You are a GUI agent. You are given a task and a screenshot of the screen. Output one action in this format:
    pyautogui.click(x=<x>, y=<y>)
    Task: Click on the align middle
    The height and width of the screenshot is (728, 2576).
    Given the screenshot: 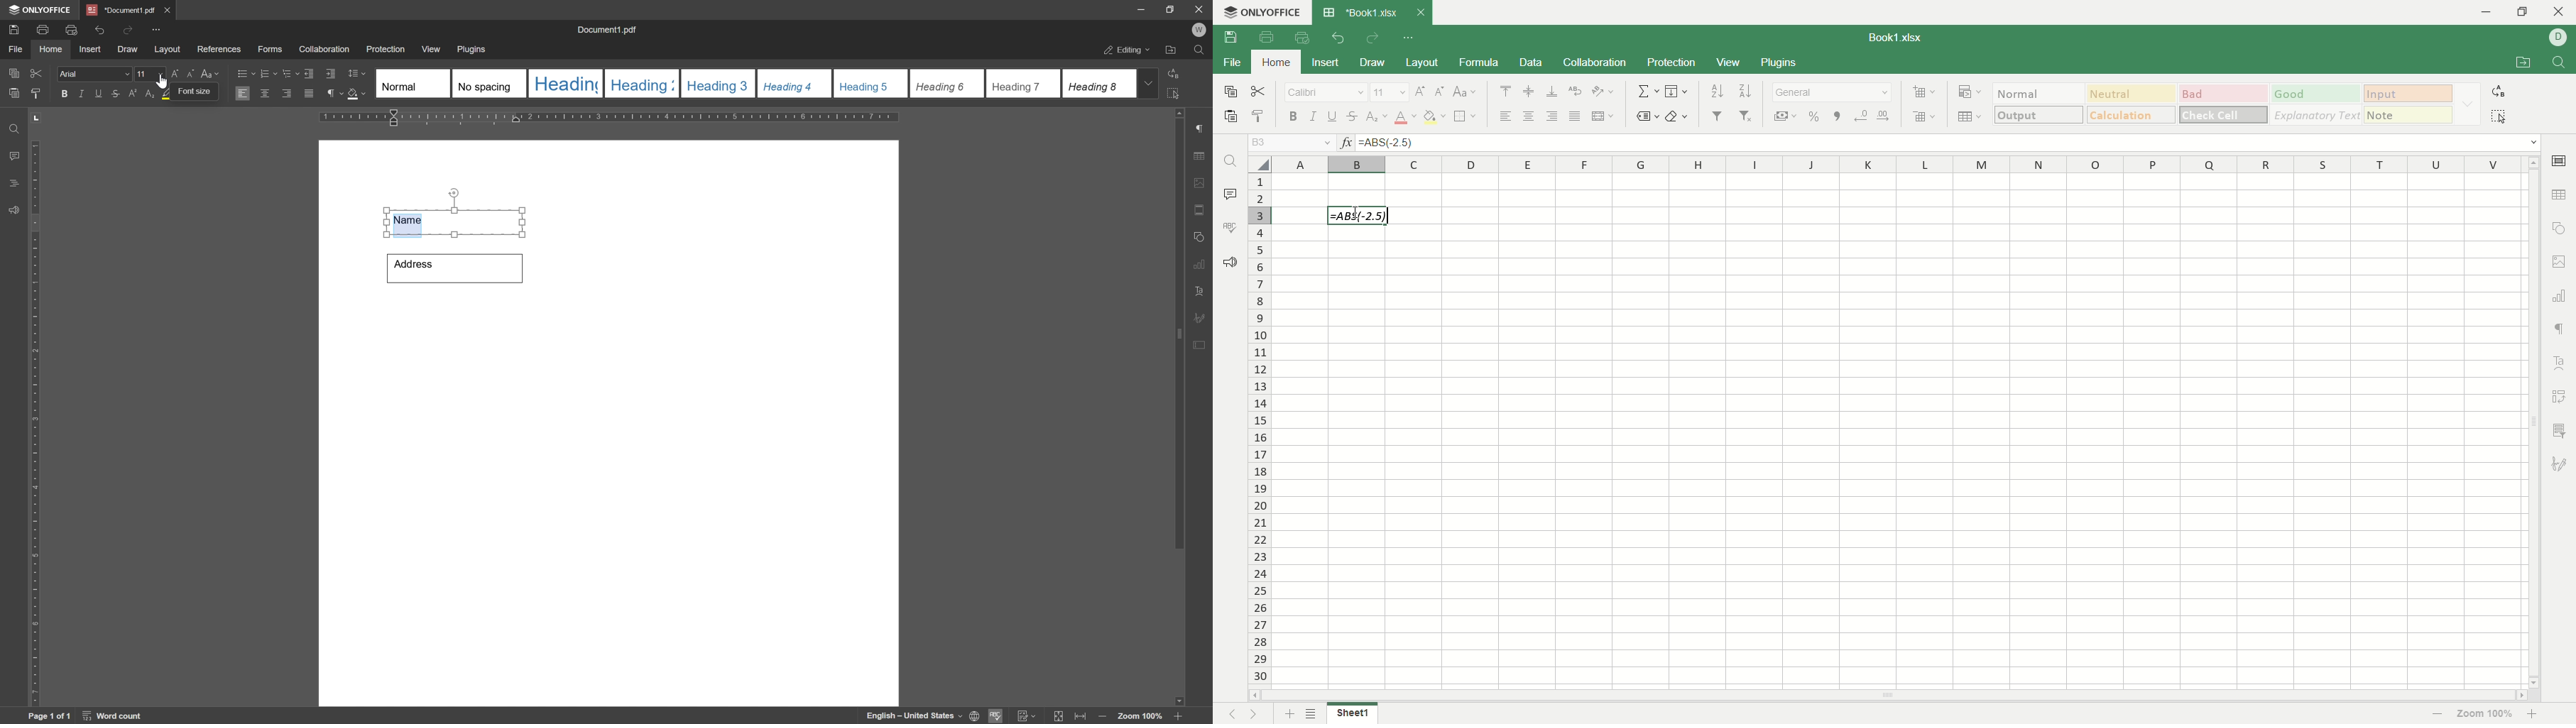 What is the action you would take?
    pyautogui.click(x=1531, y=92)
    